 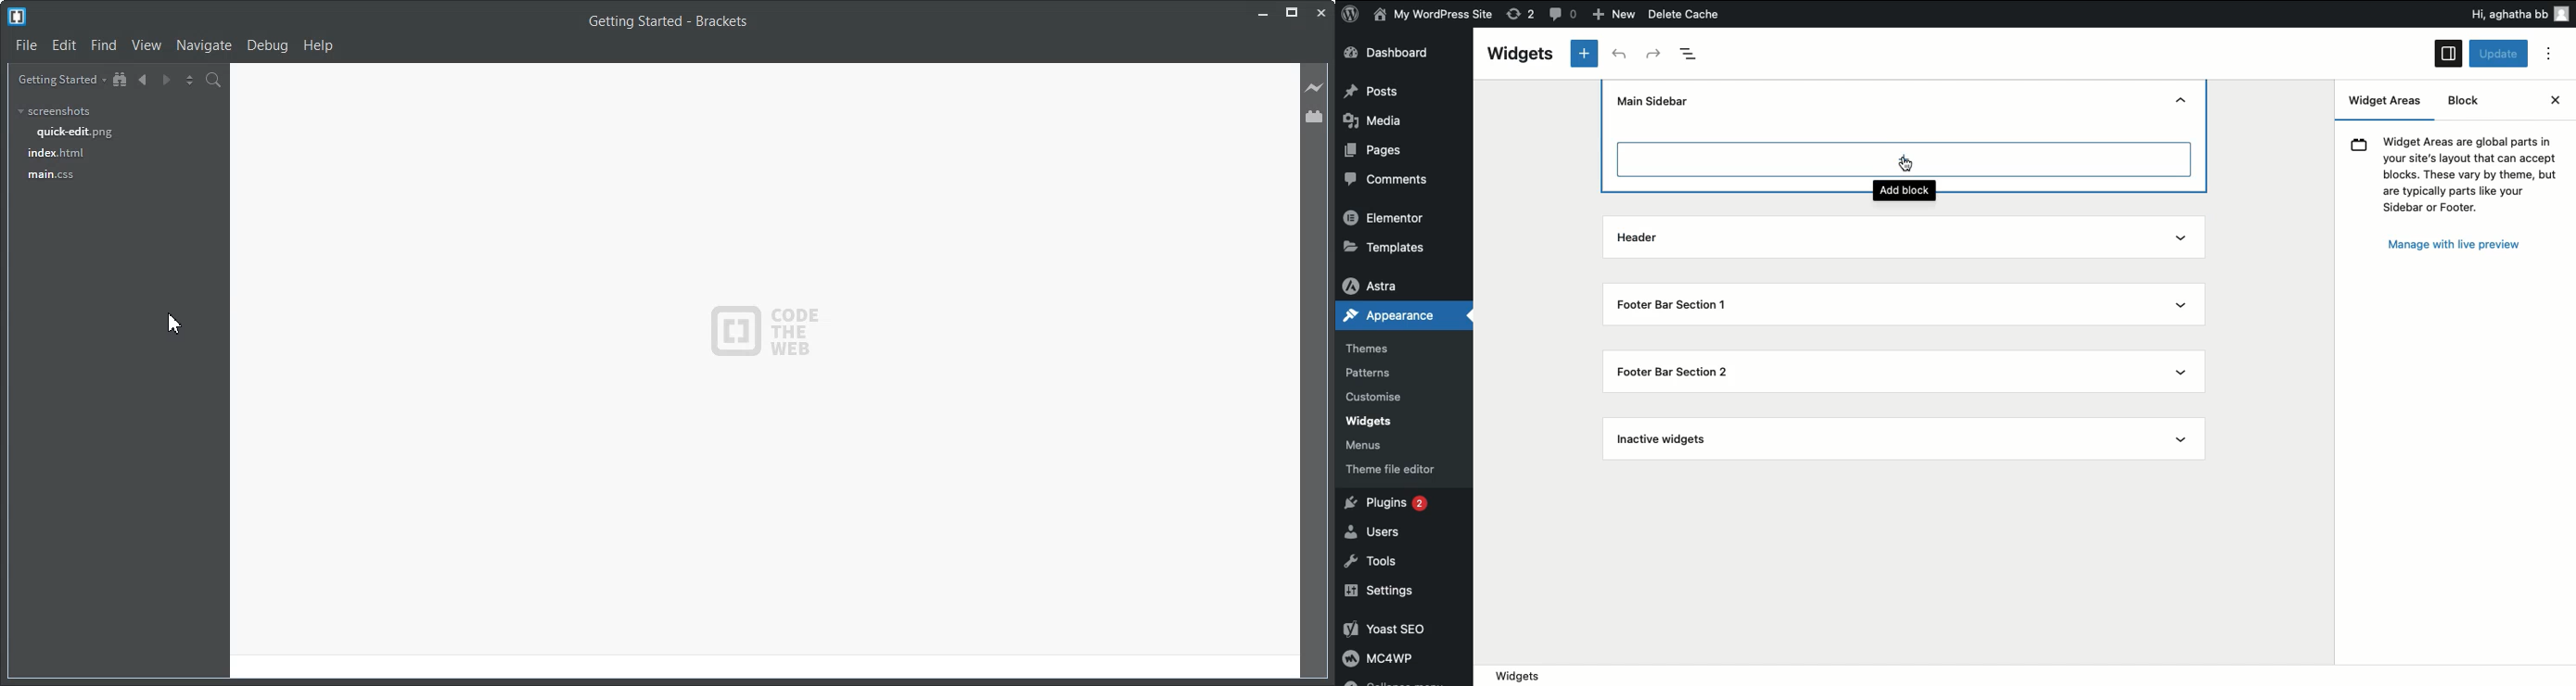 I want to click on Hide, so click(x=2181, y=100).